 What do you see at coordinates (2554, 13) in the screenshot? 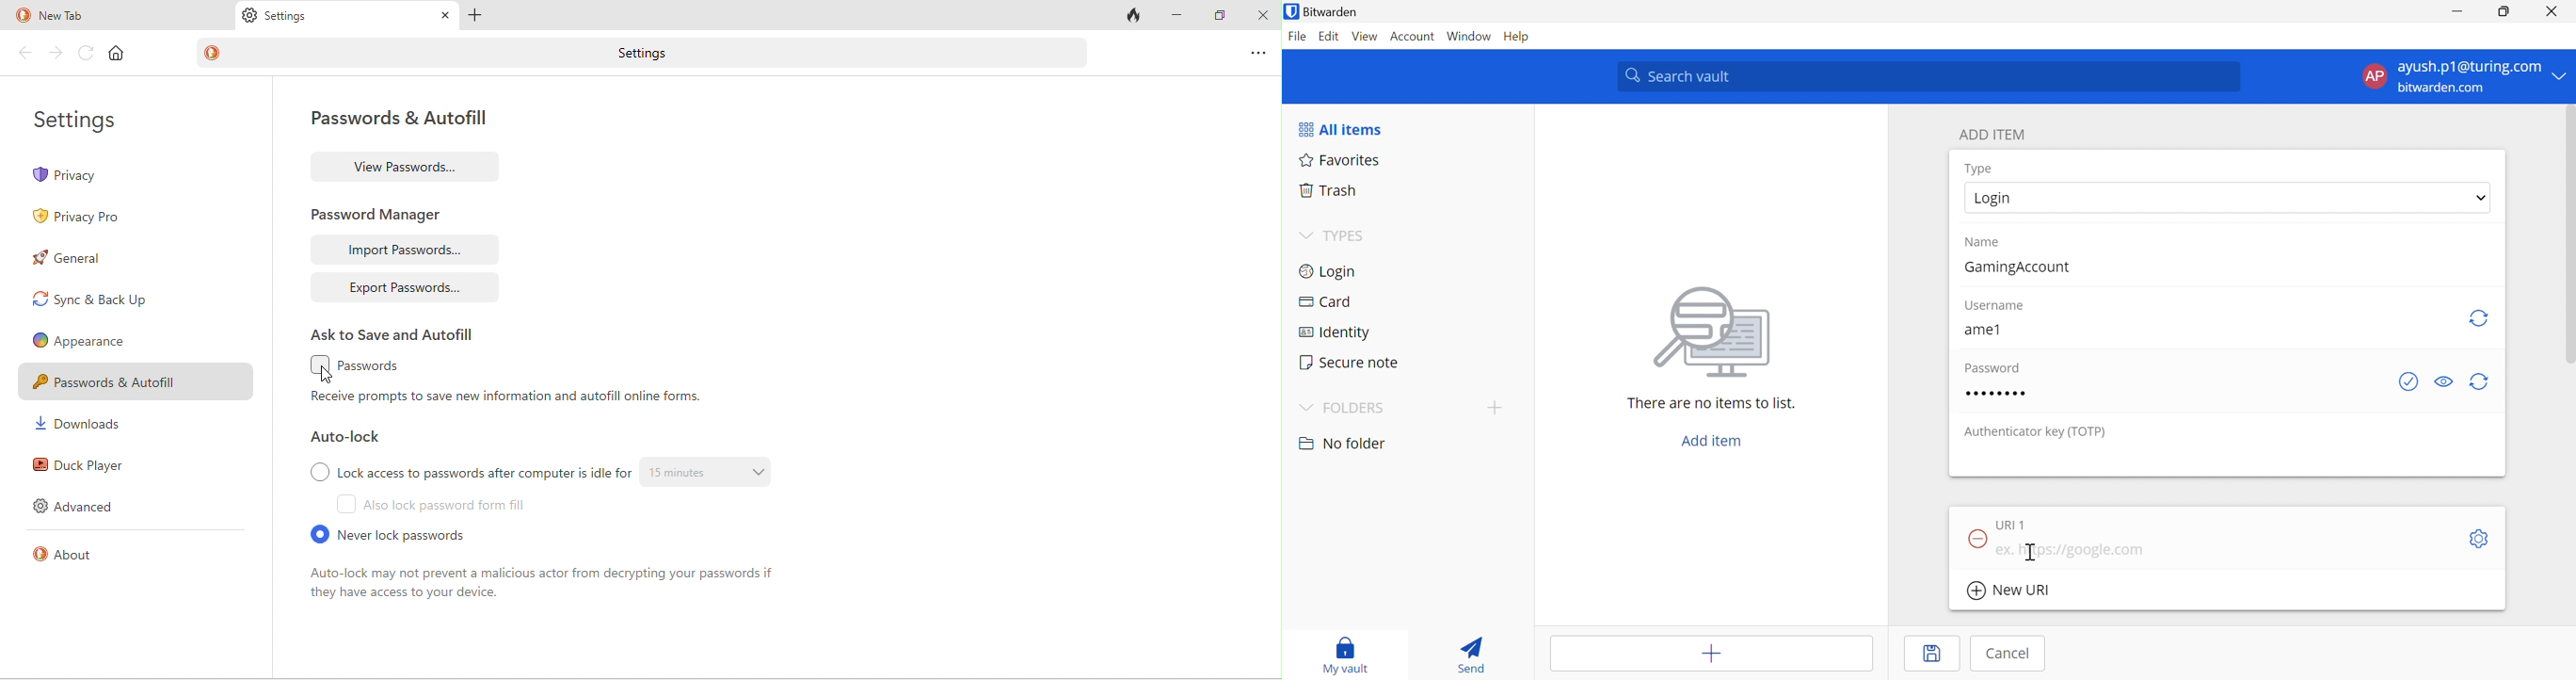
I see `Close` at bounding box center [2554, 13].